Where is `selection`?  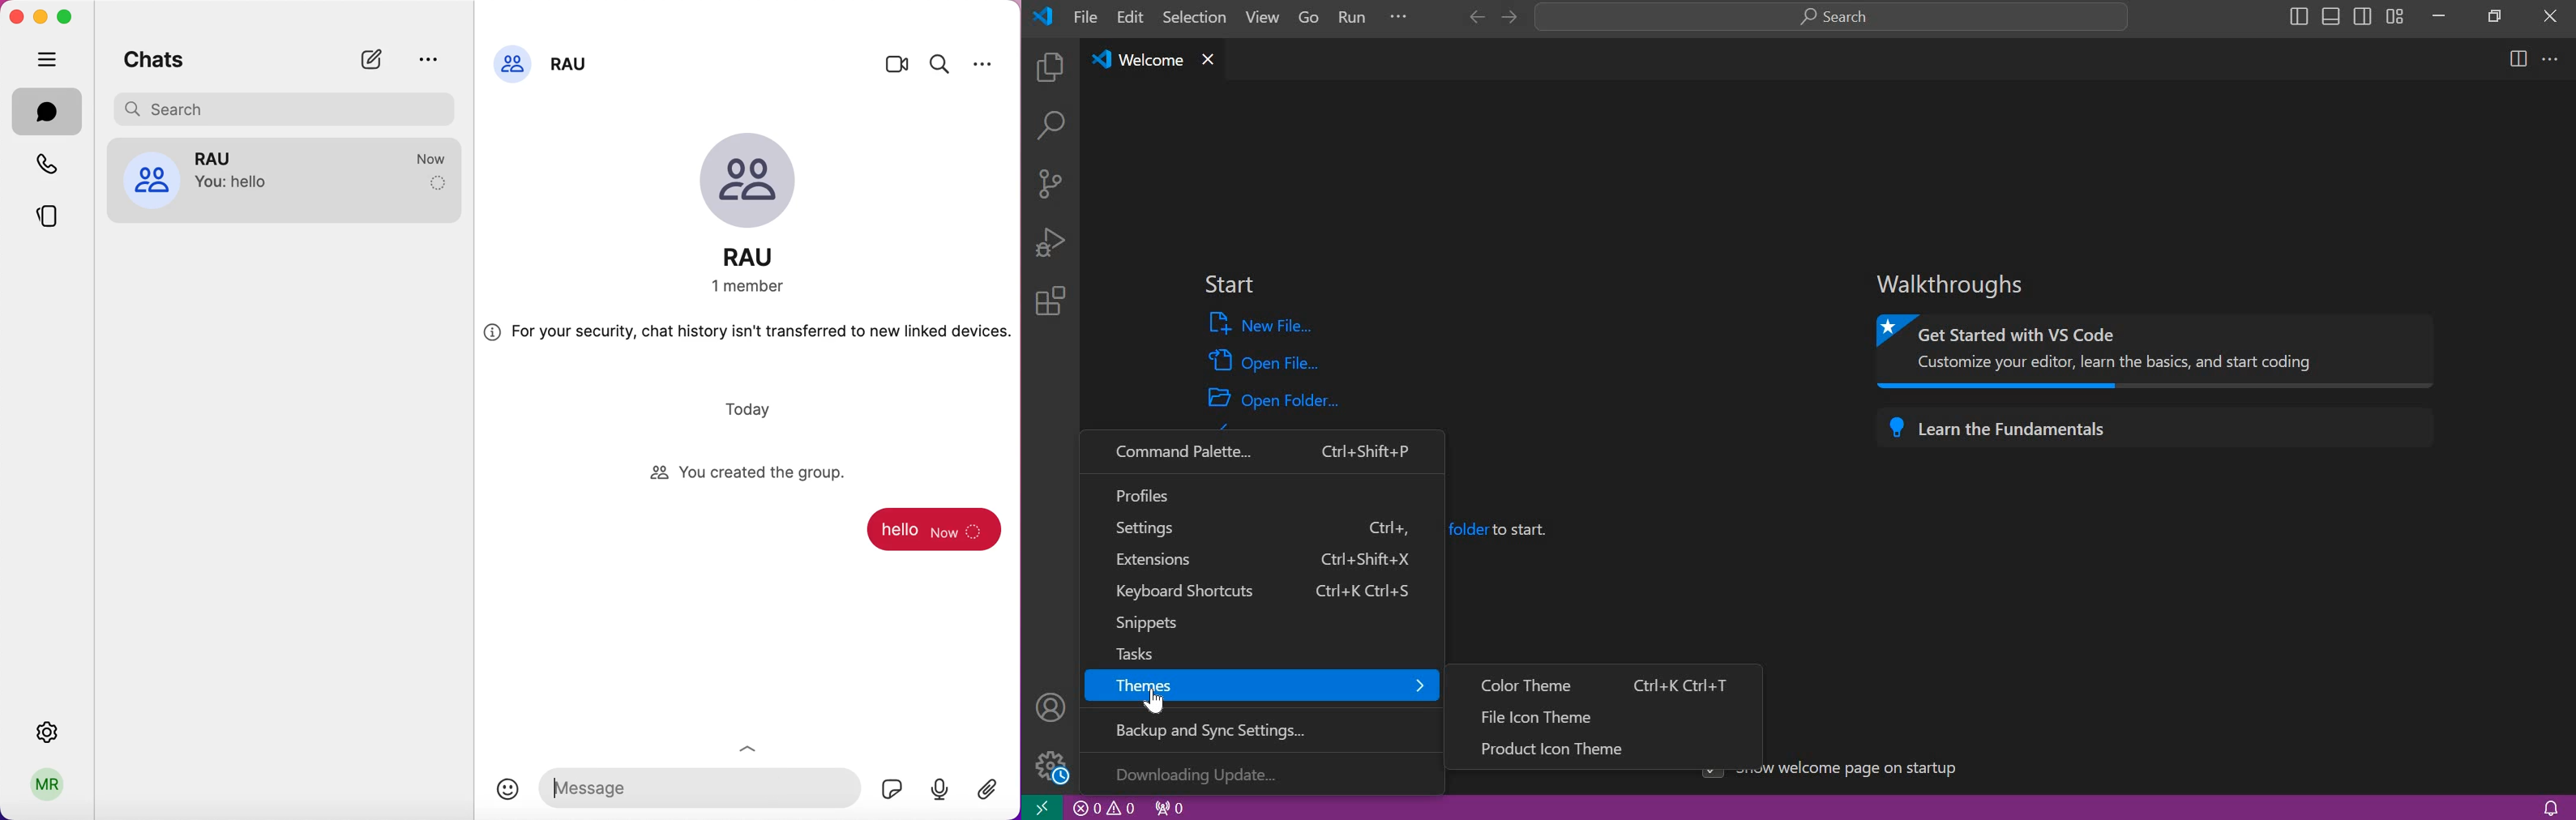 selection is located at coordinates (1195, 16).